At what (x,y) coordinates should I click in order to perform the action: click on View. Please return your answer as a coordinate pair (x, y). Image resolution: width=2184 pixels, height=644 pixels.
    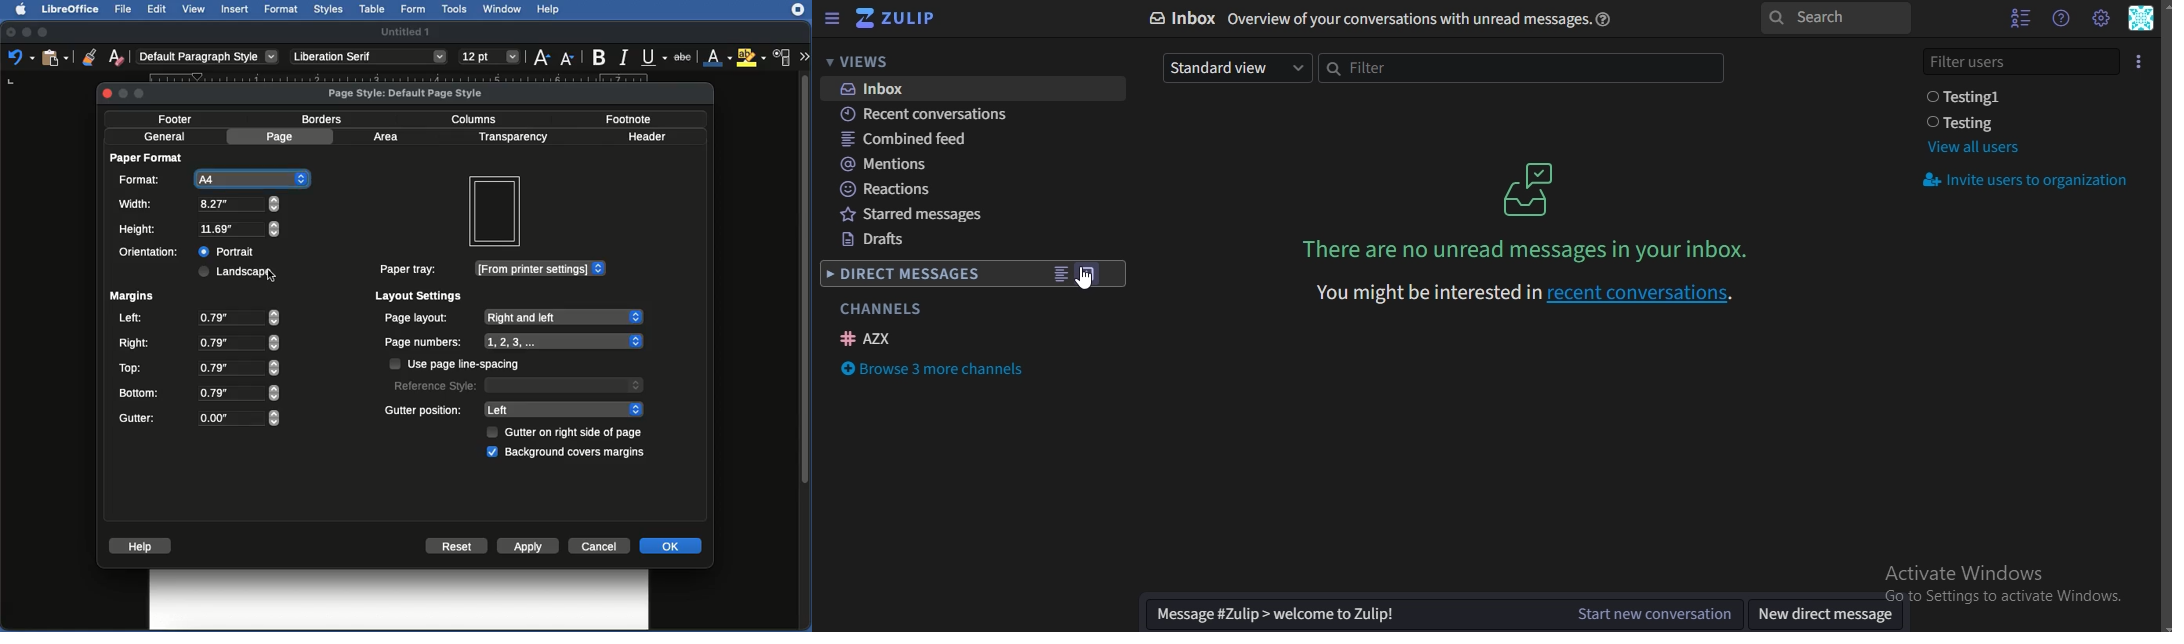
    Looking at the image, I should click on (194, 9).